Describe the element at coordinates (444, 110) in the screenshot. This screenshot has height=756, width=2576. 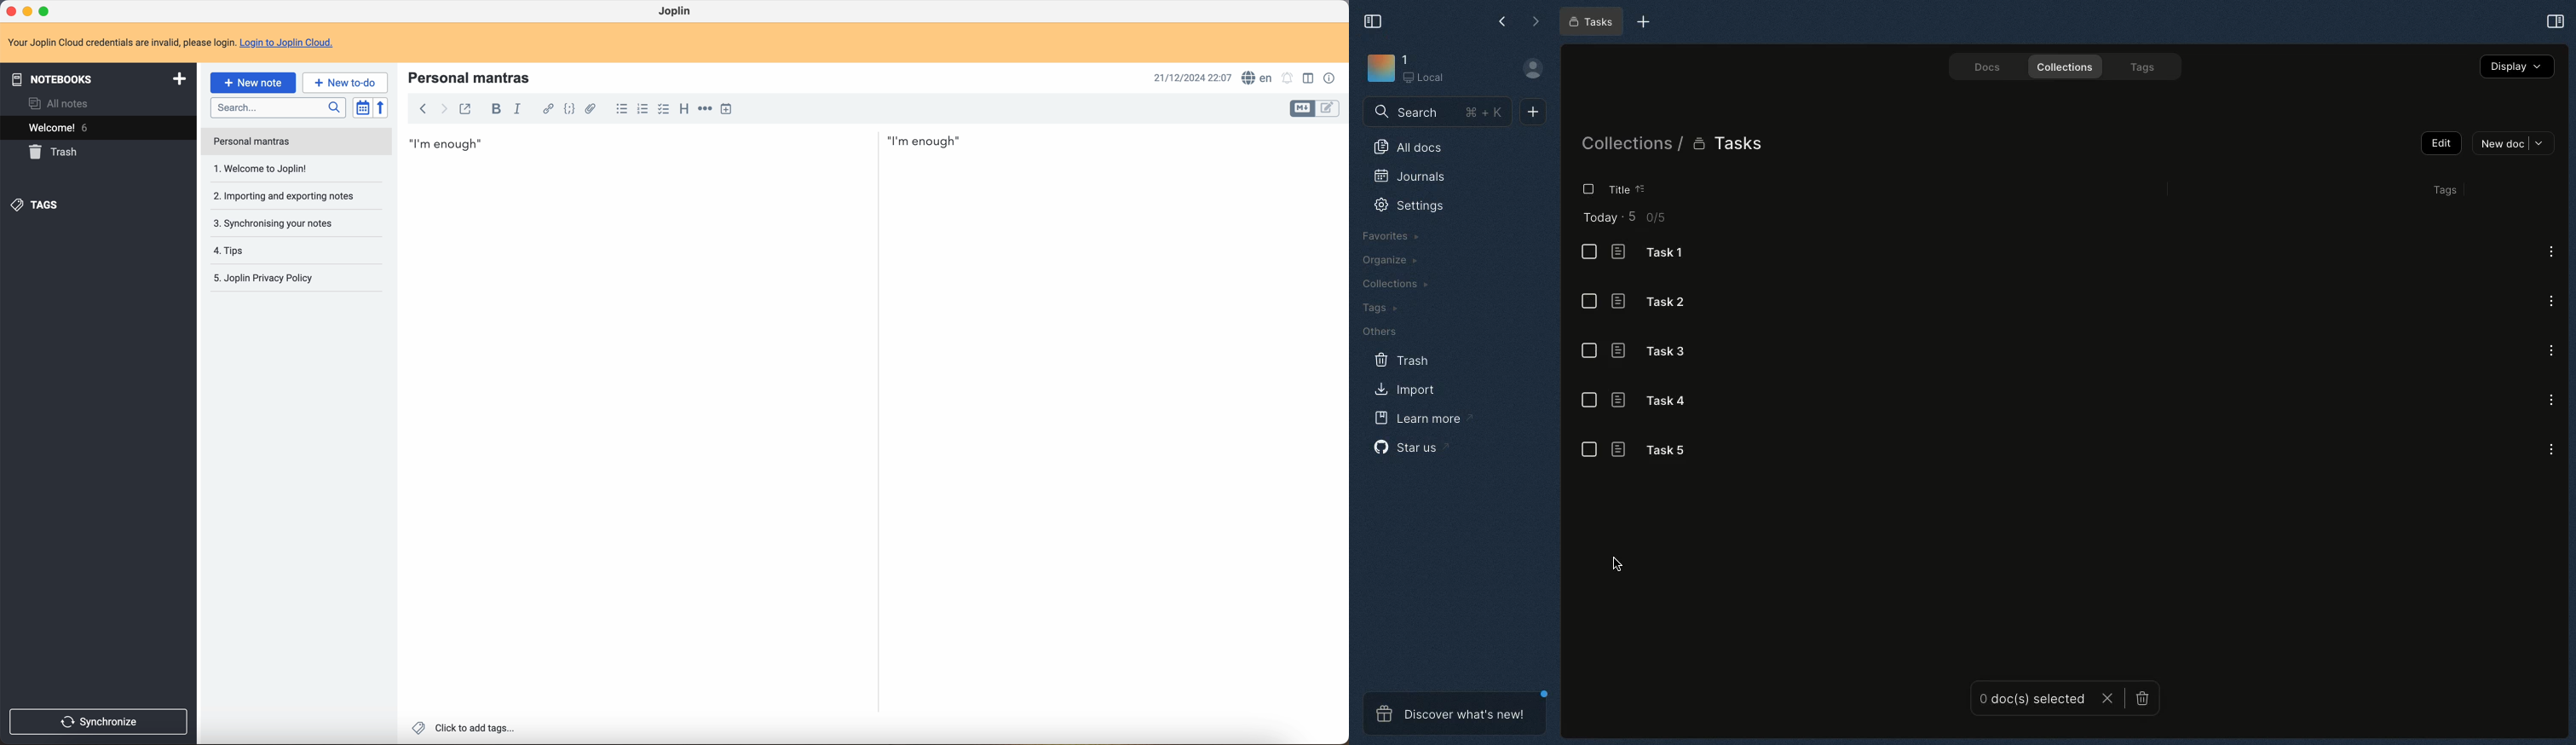
I see `foward` at that location.